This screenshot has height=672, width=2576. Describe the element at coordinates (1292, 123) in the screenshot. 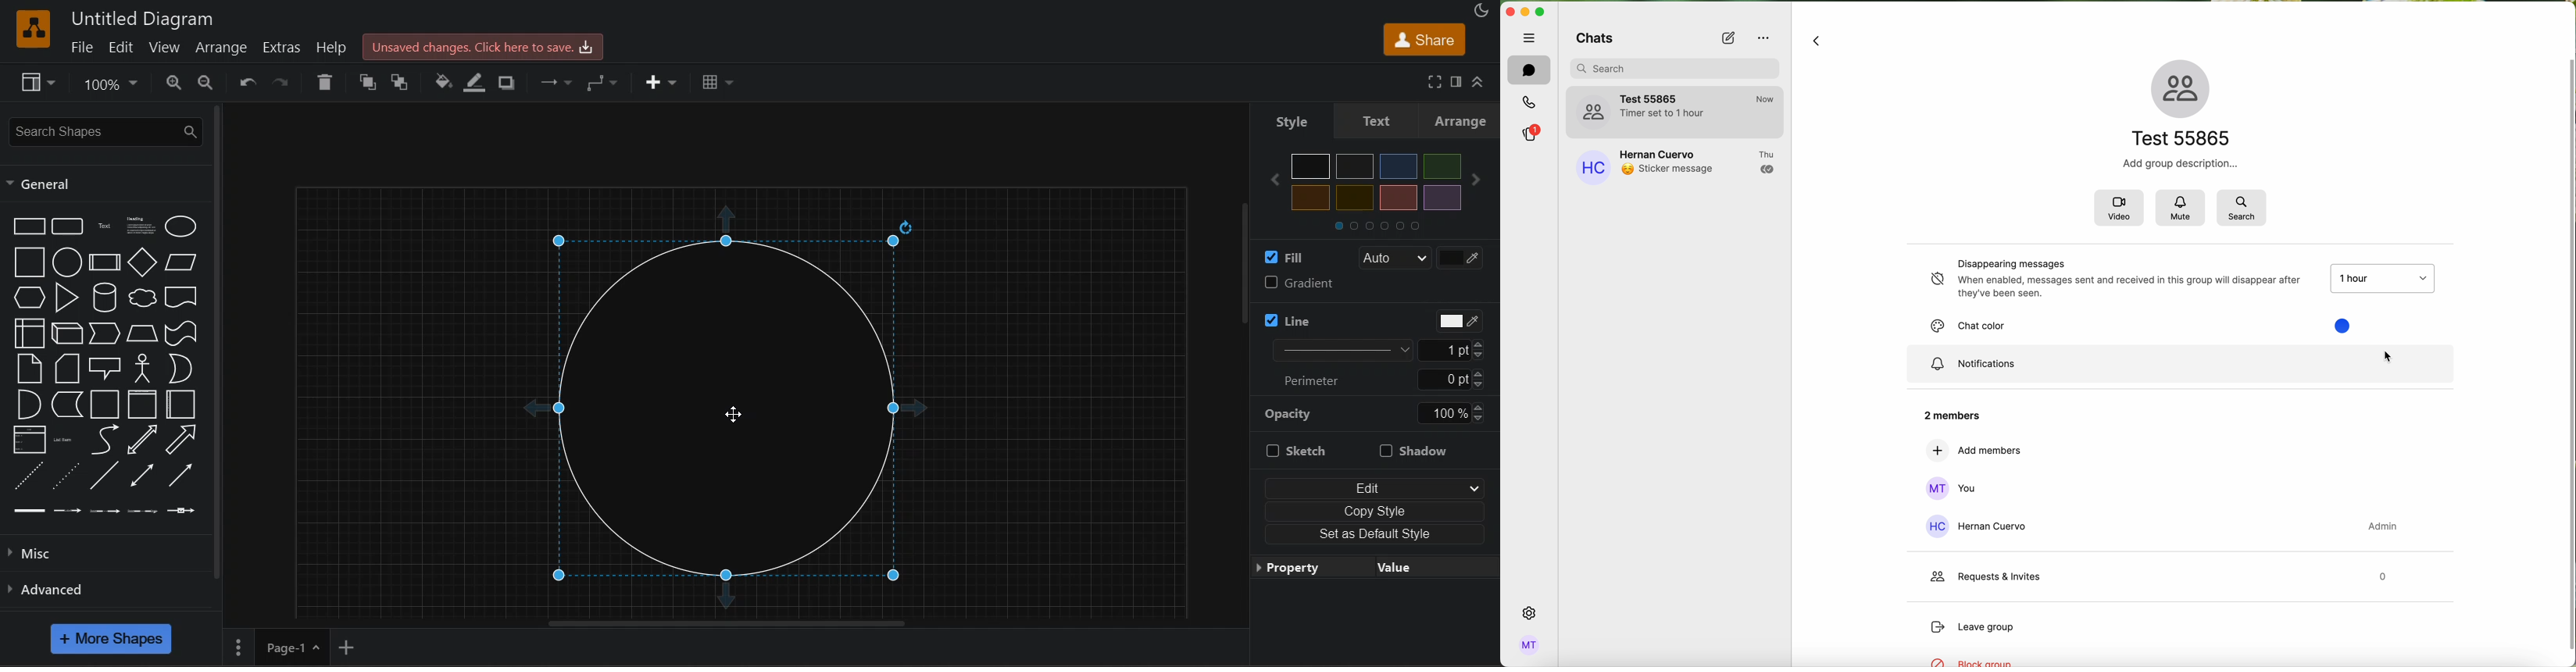

I see `style` at that location.